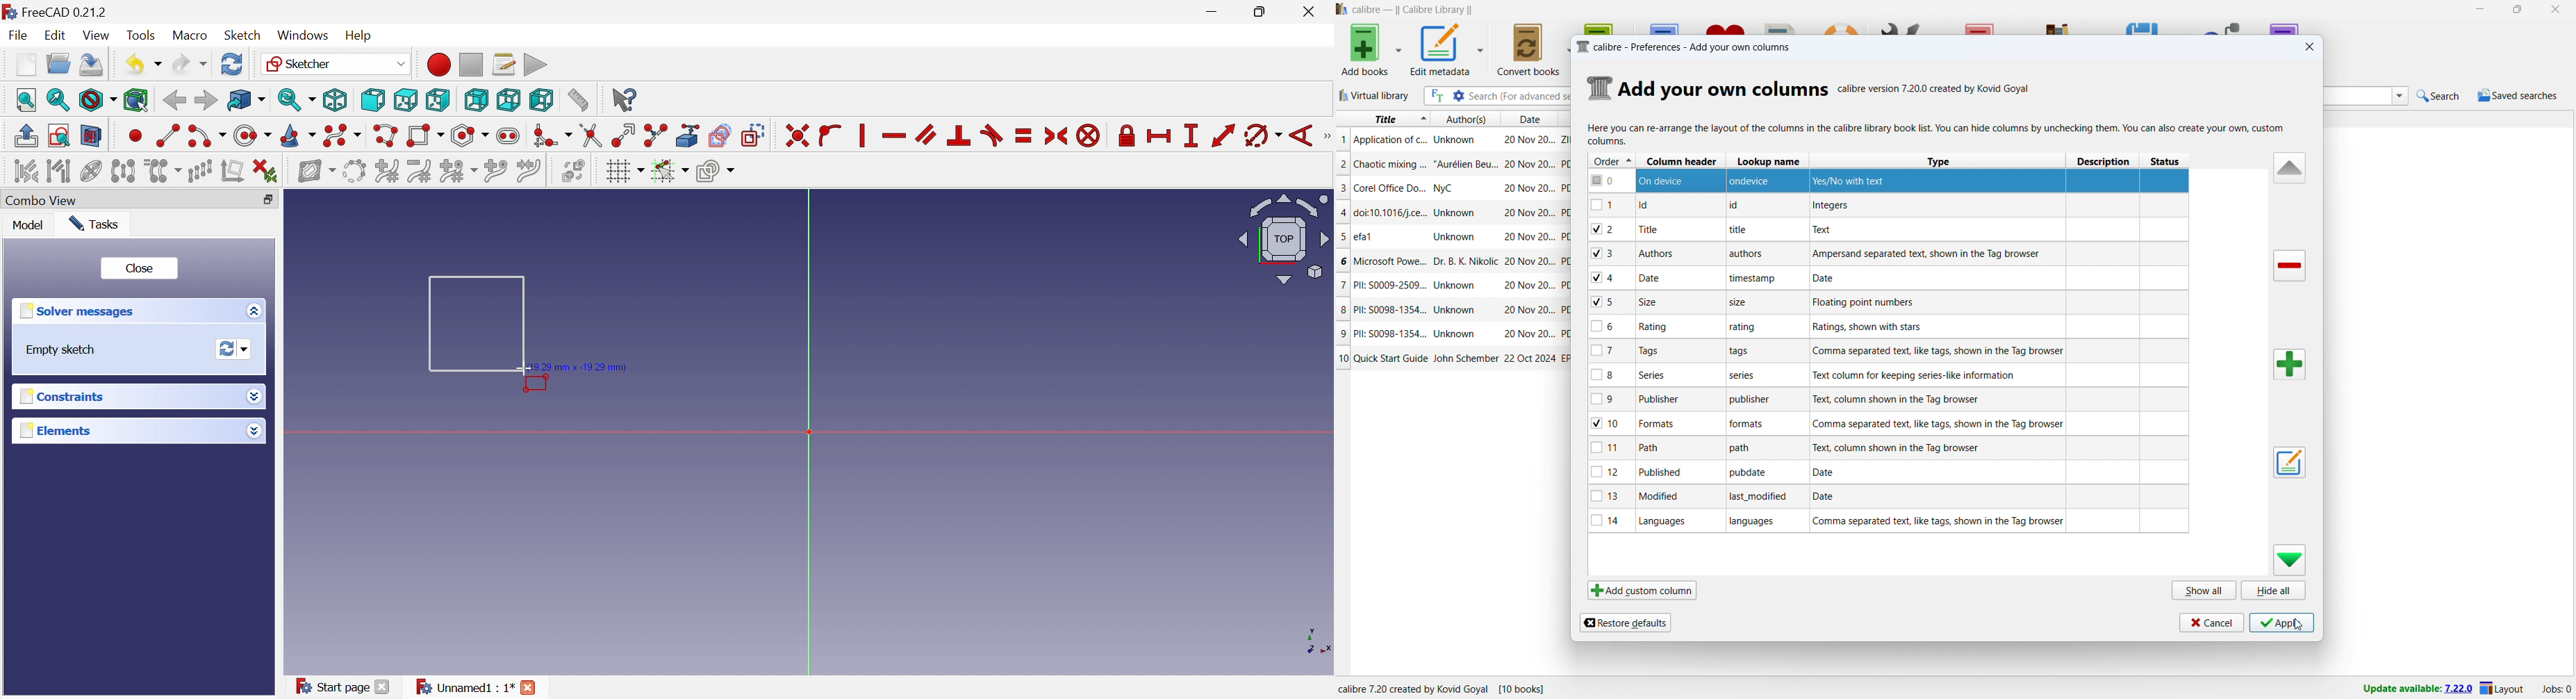 Image resolution: width=2576 pixels, height=700 pixels. What do you see at coordinates (1751, 474) in the screenshot?
I see `pubdate` at bounding box center [1751, 474].